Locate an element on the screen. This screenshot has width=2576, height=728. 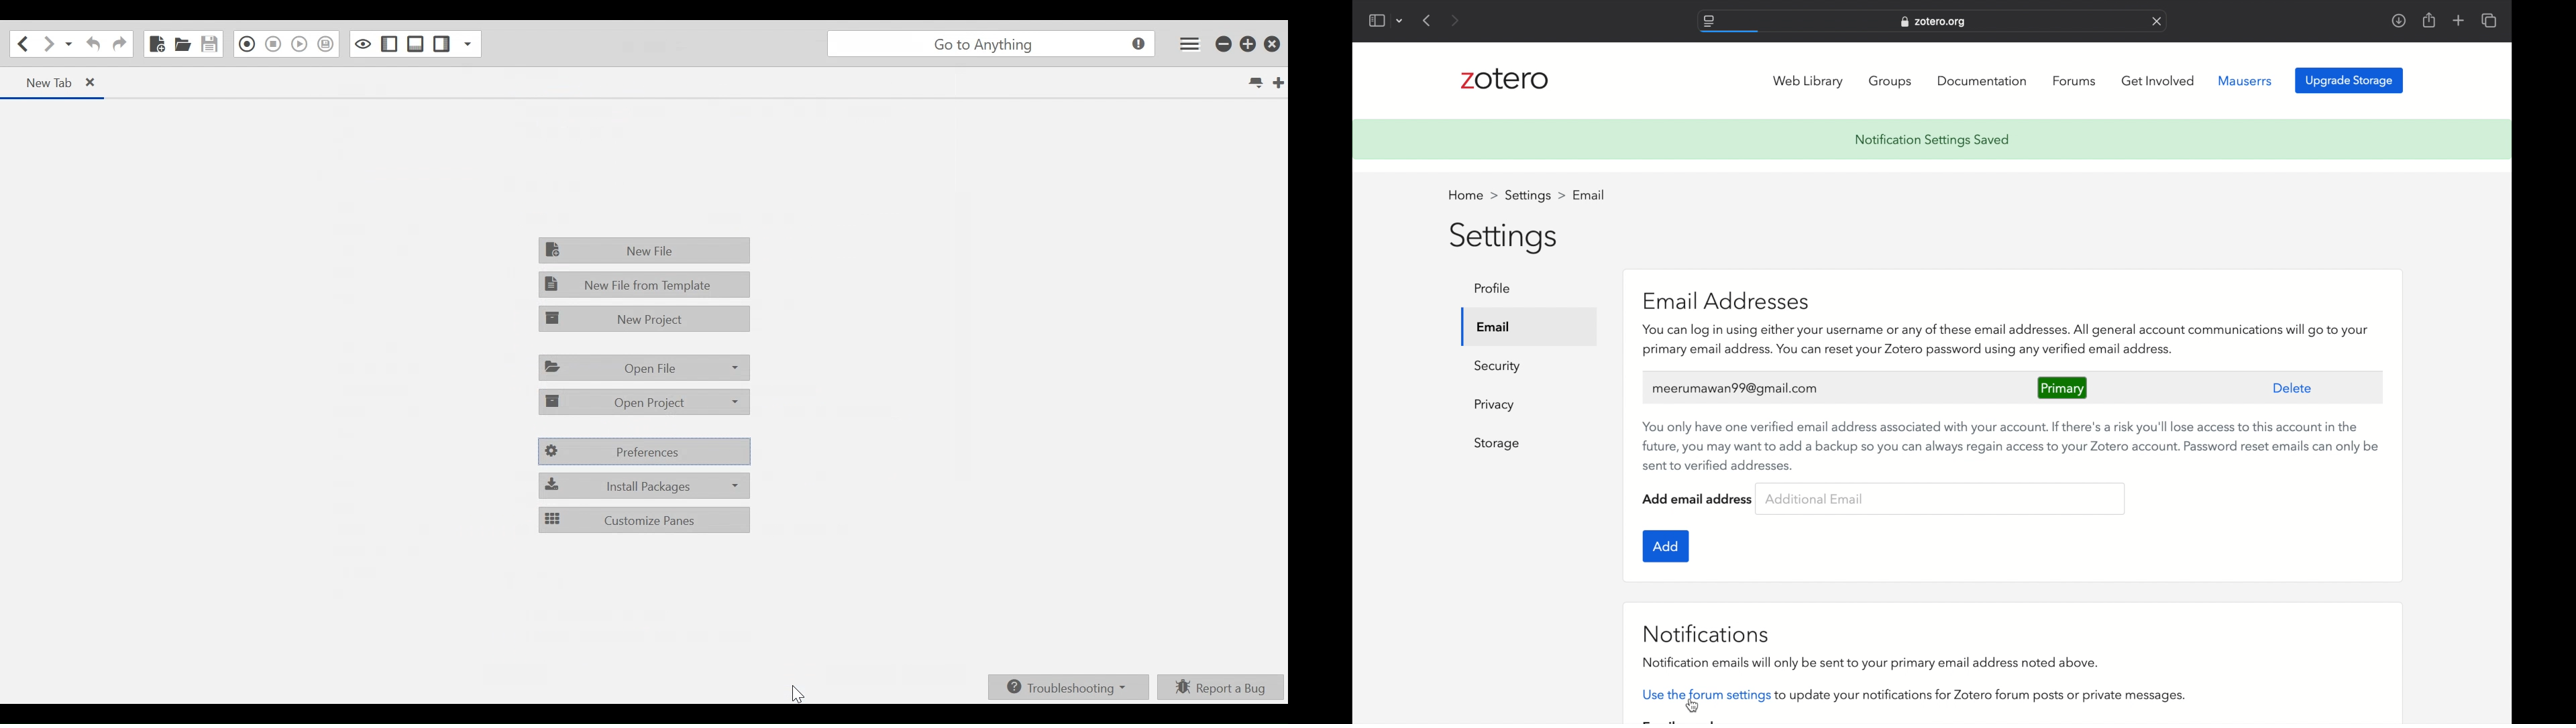
use the forum settings to update your notifications for zotero forum posts or private messages is located at coordinates (1917, 695).